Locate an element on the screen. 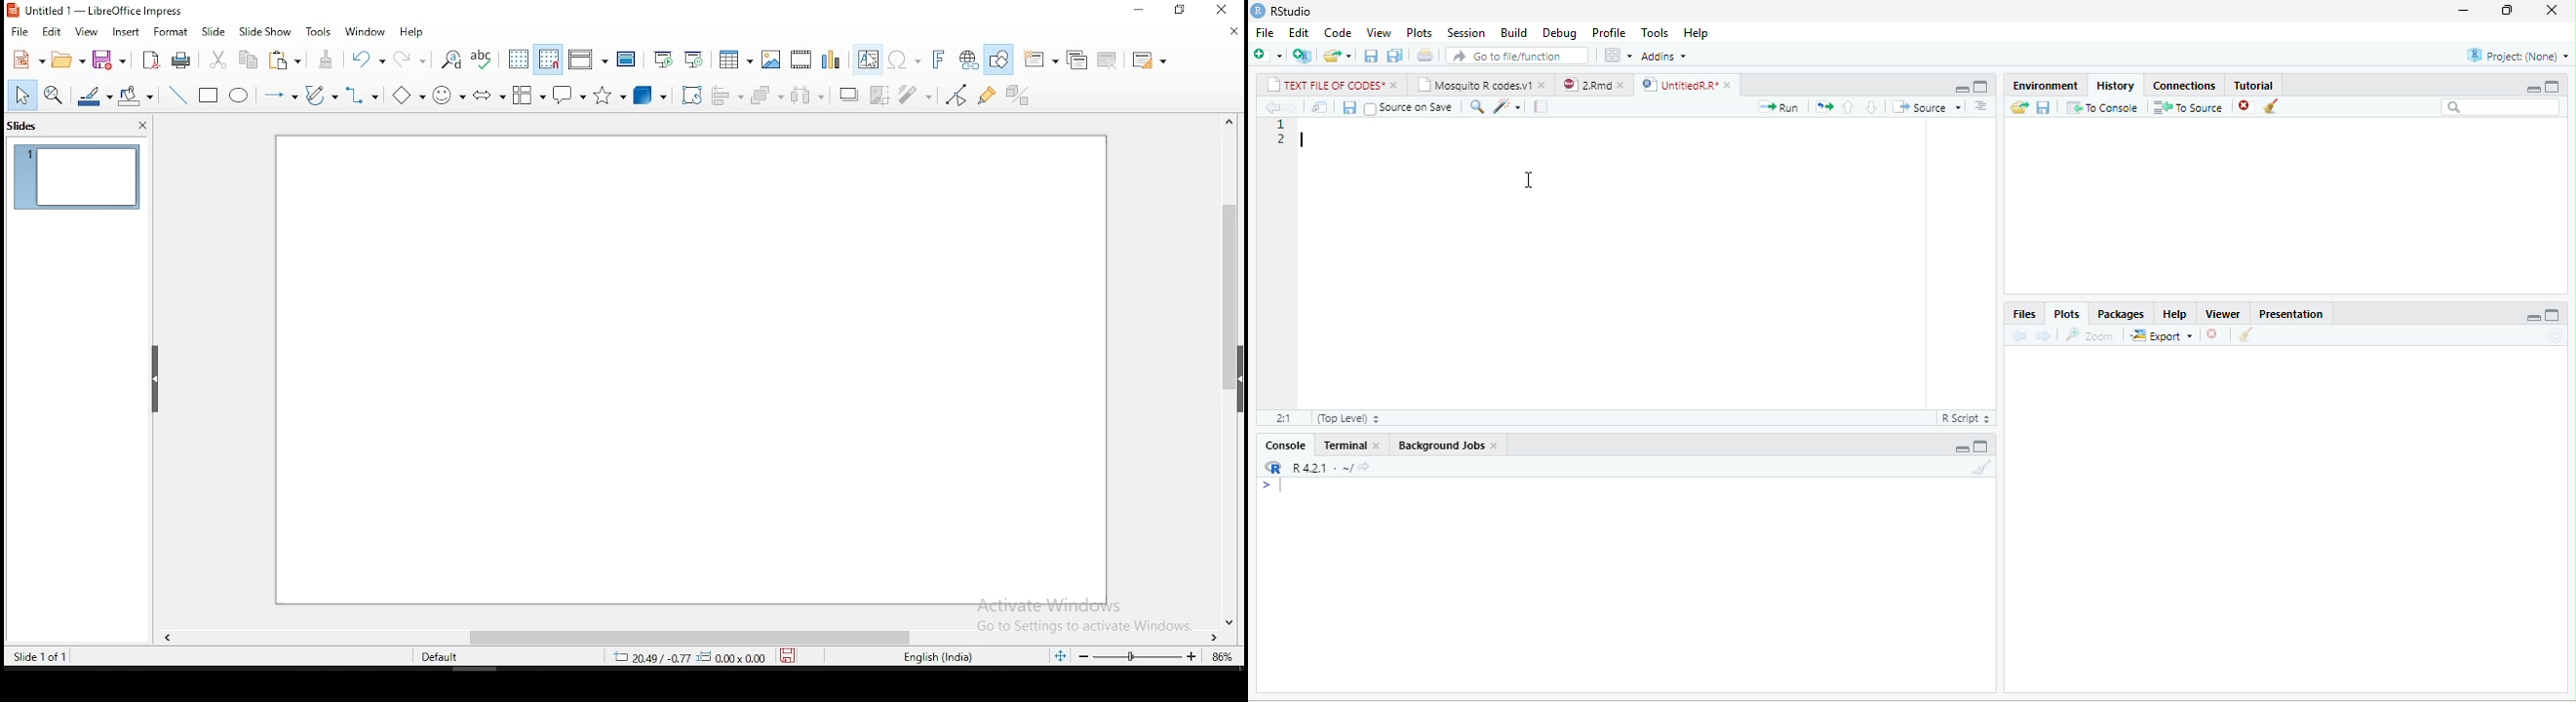  delete slide is located at coordinates (1109, 58).